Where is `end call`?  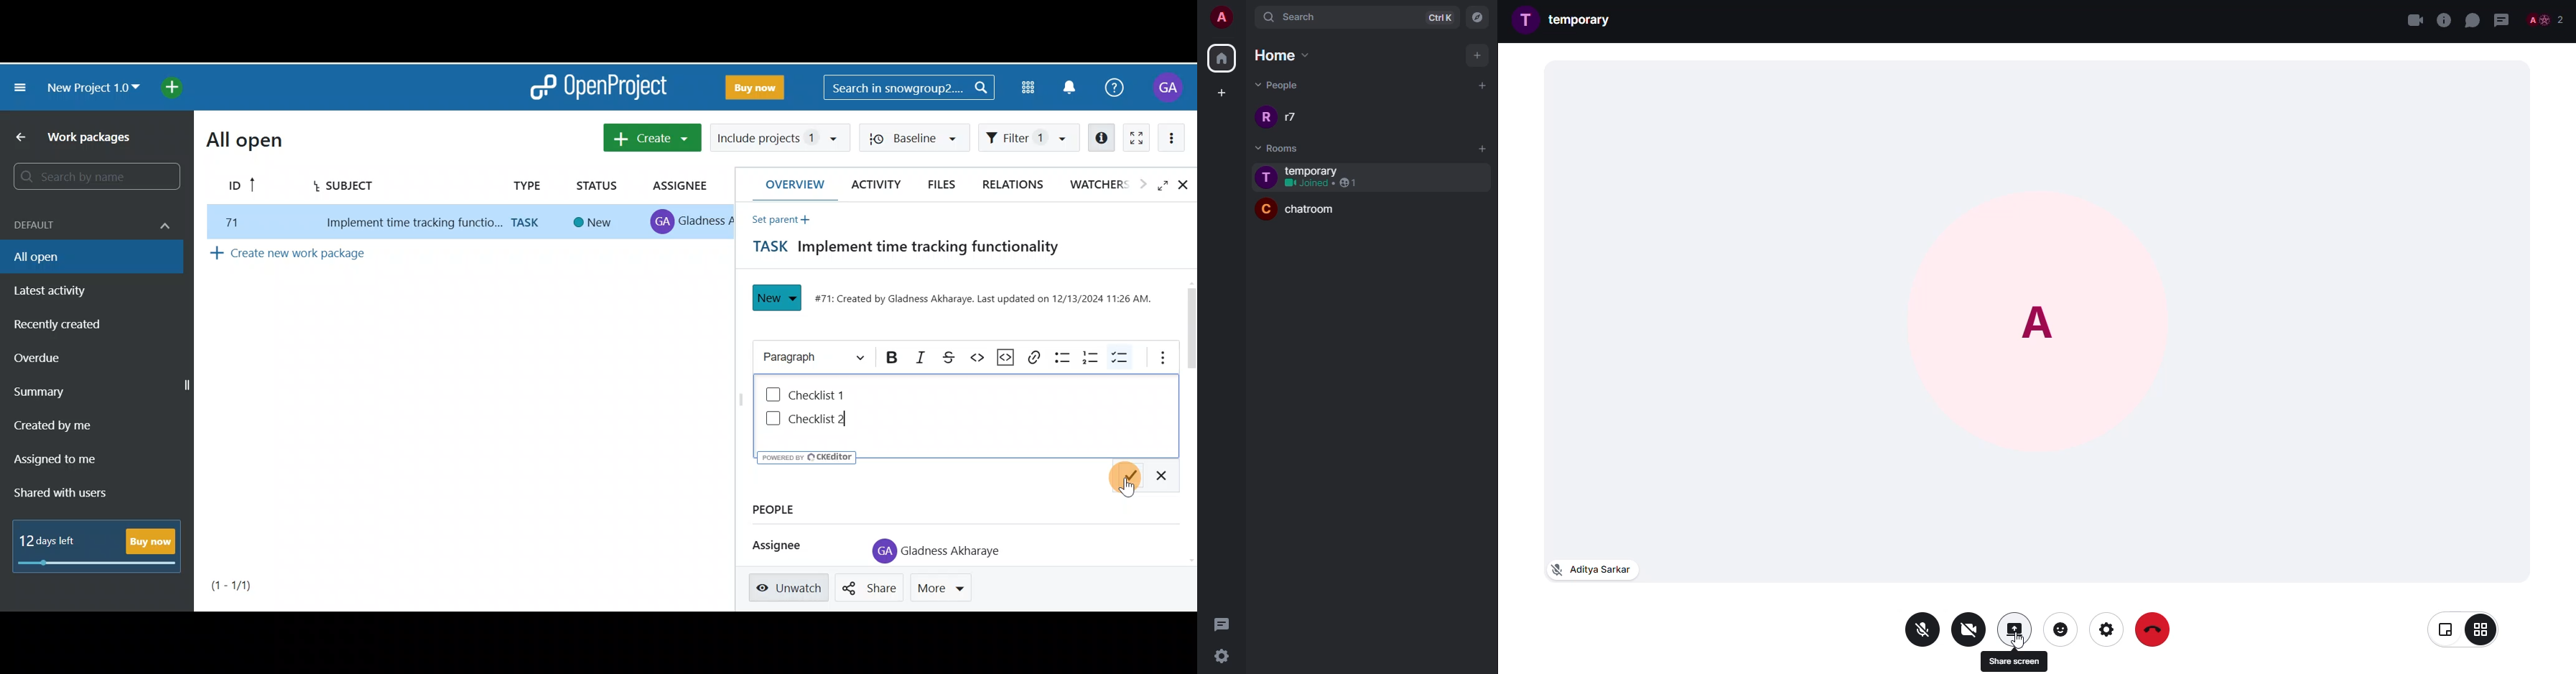 end call is located at coordinates (2156, 630).